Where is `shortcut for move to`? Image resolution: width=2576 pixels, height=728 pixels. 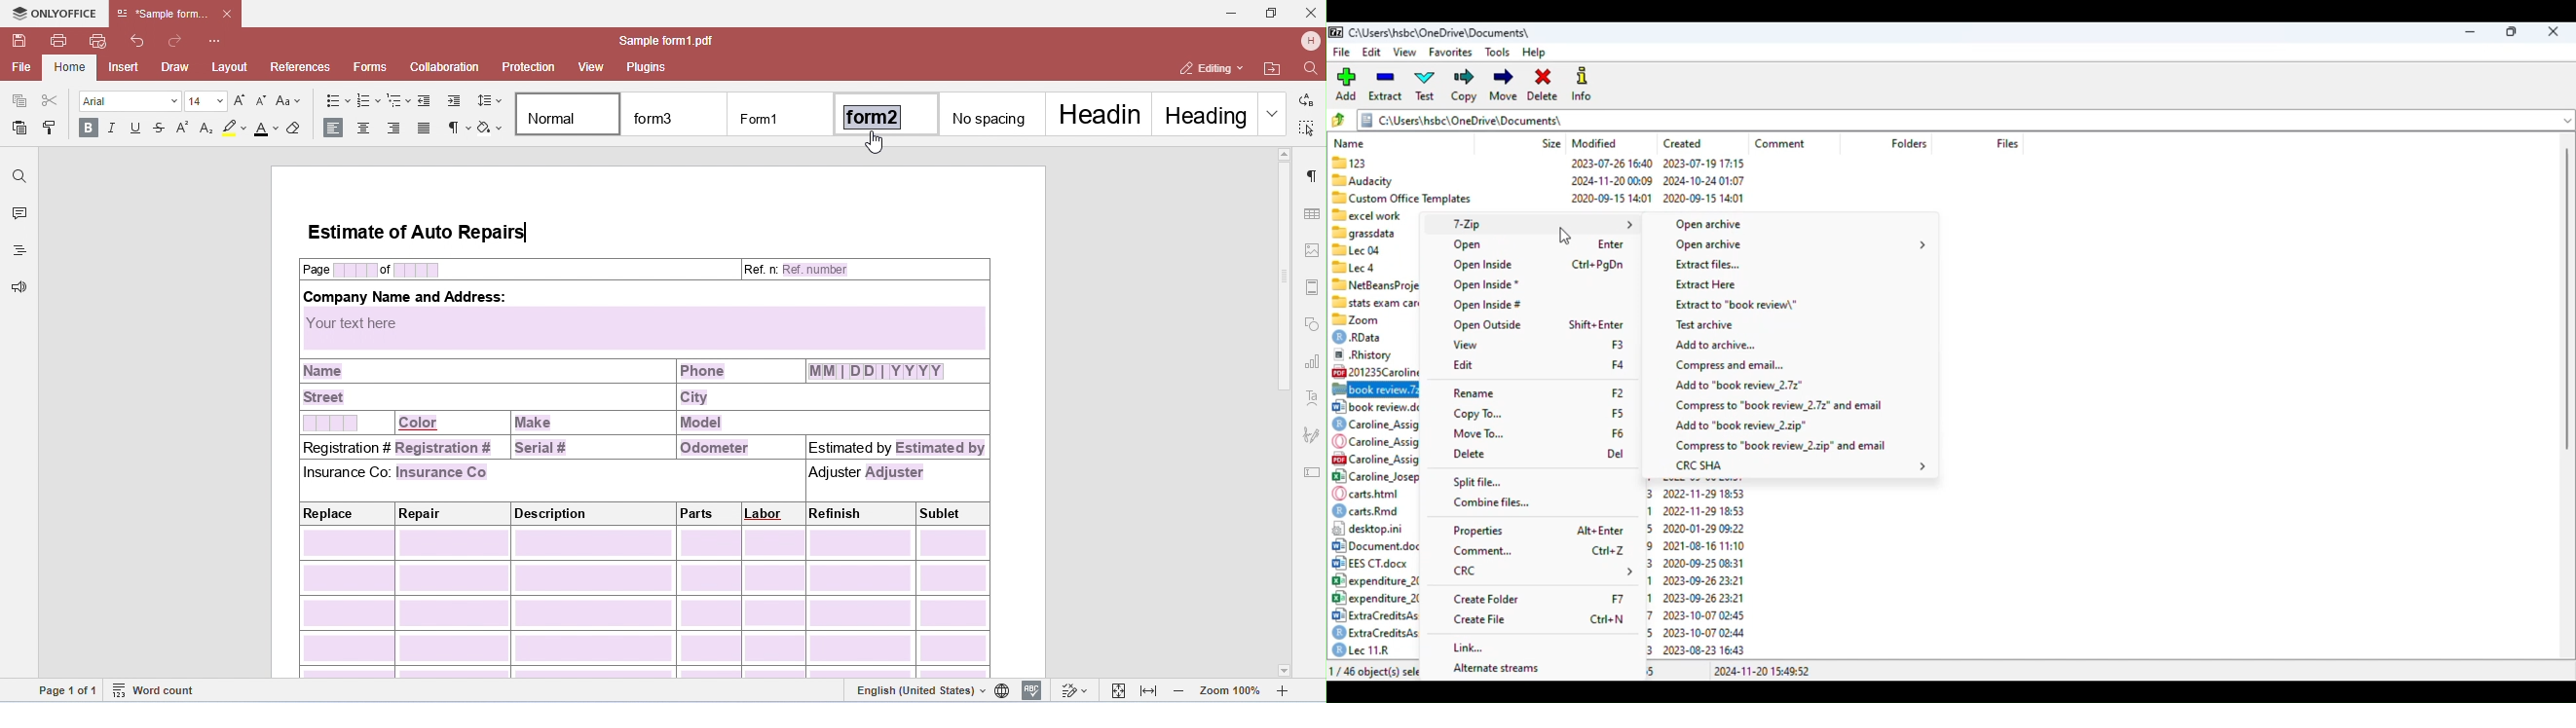 shortcut for move to is located at coordinates (1617, 432).